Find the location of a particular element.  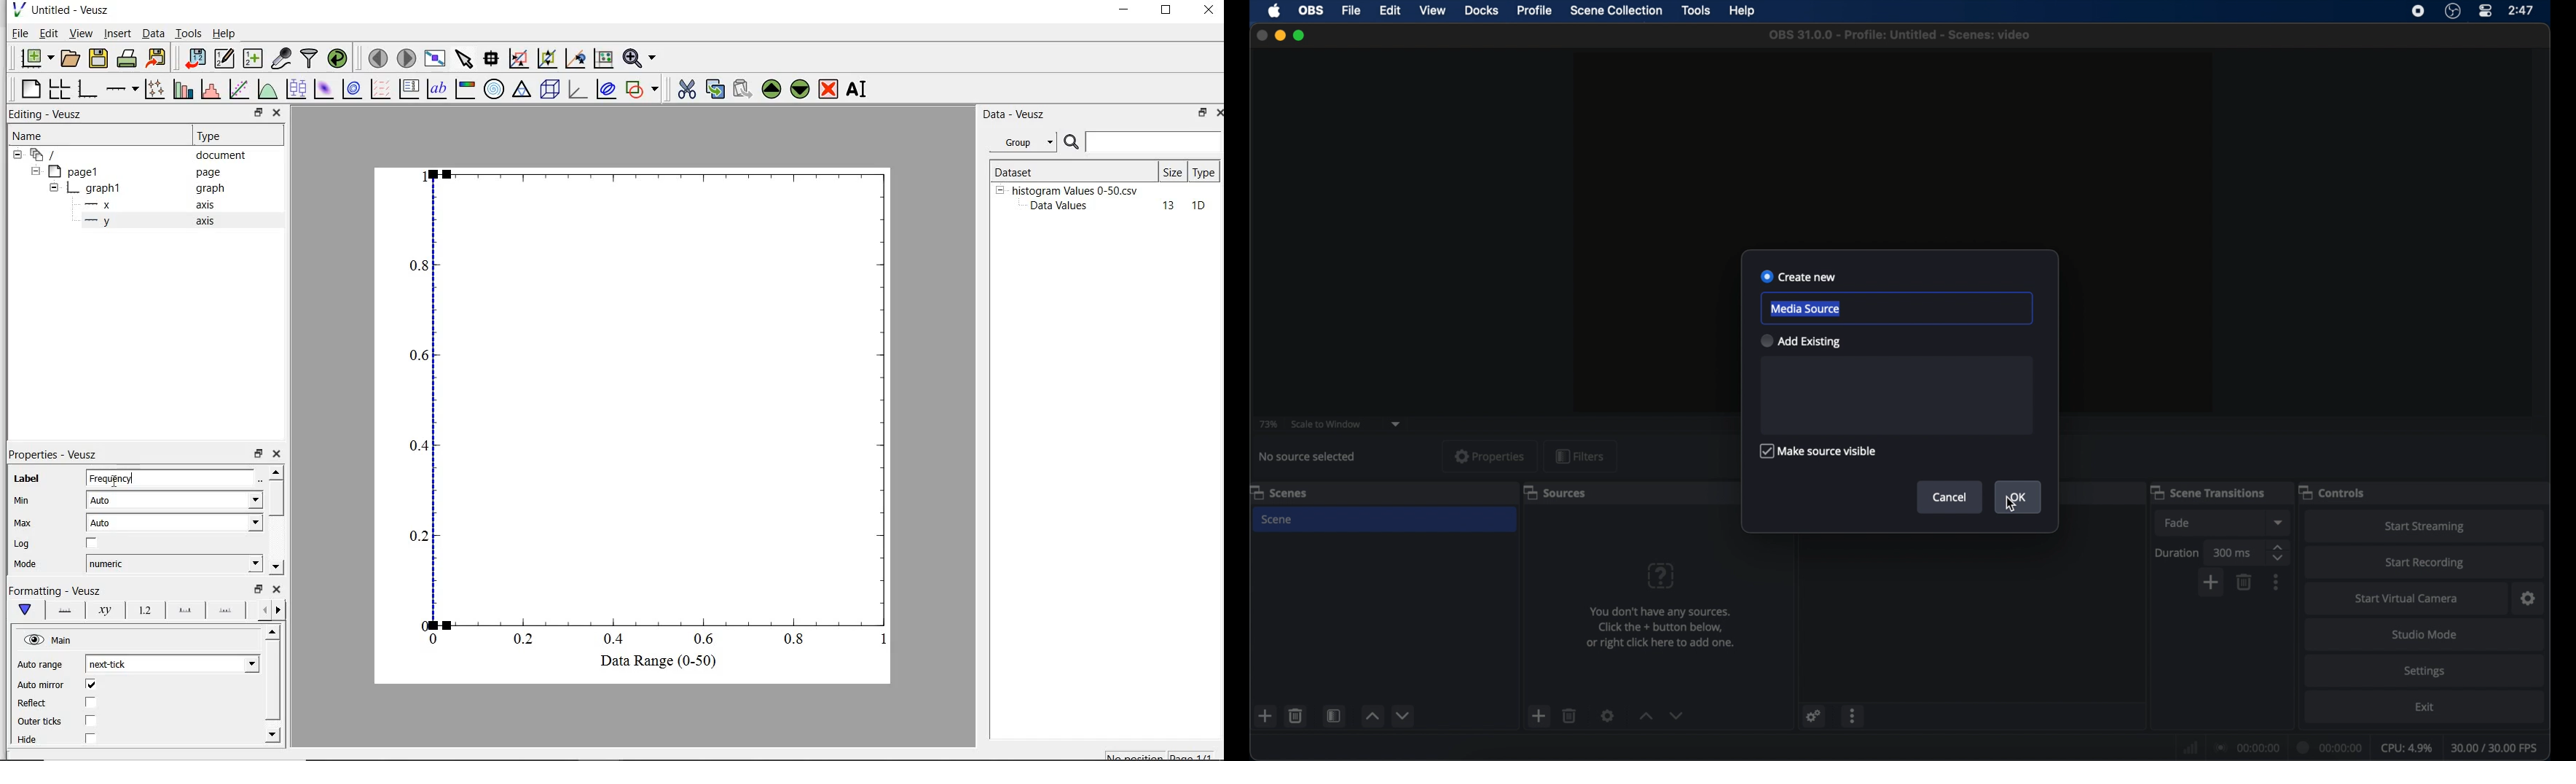

create new is located at coordinates (1799, 276).